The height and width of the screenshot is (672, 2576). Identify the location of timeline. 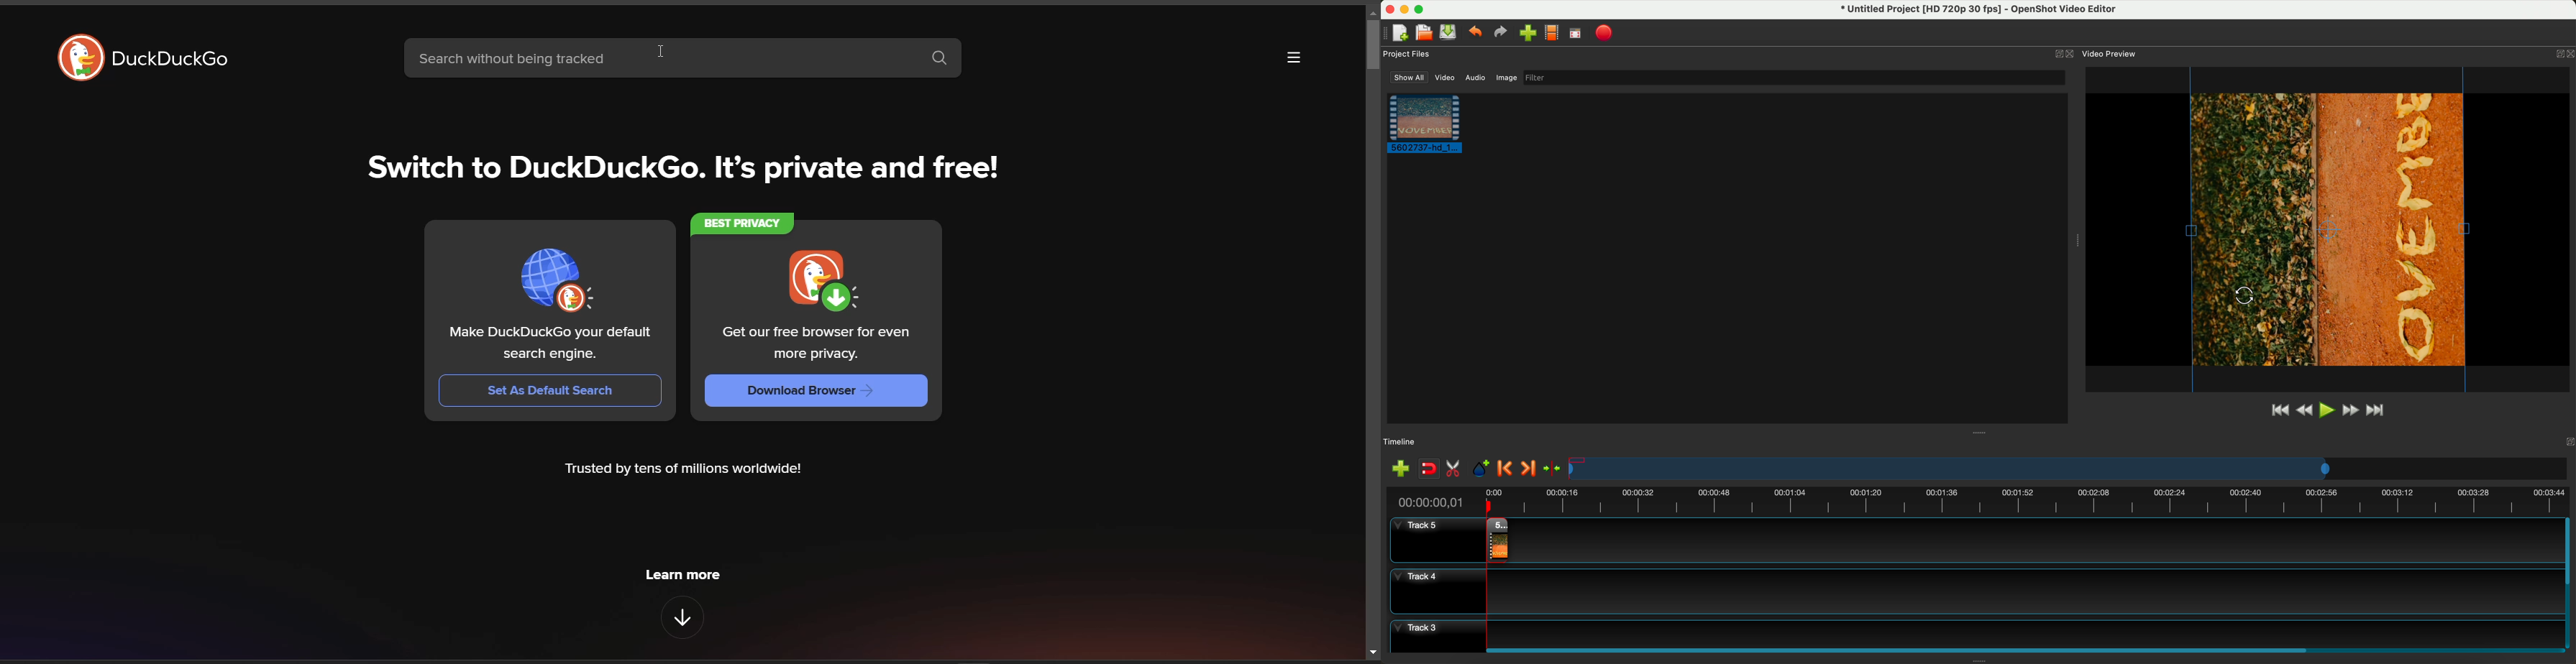
(1400, 442).